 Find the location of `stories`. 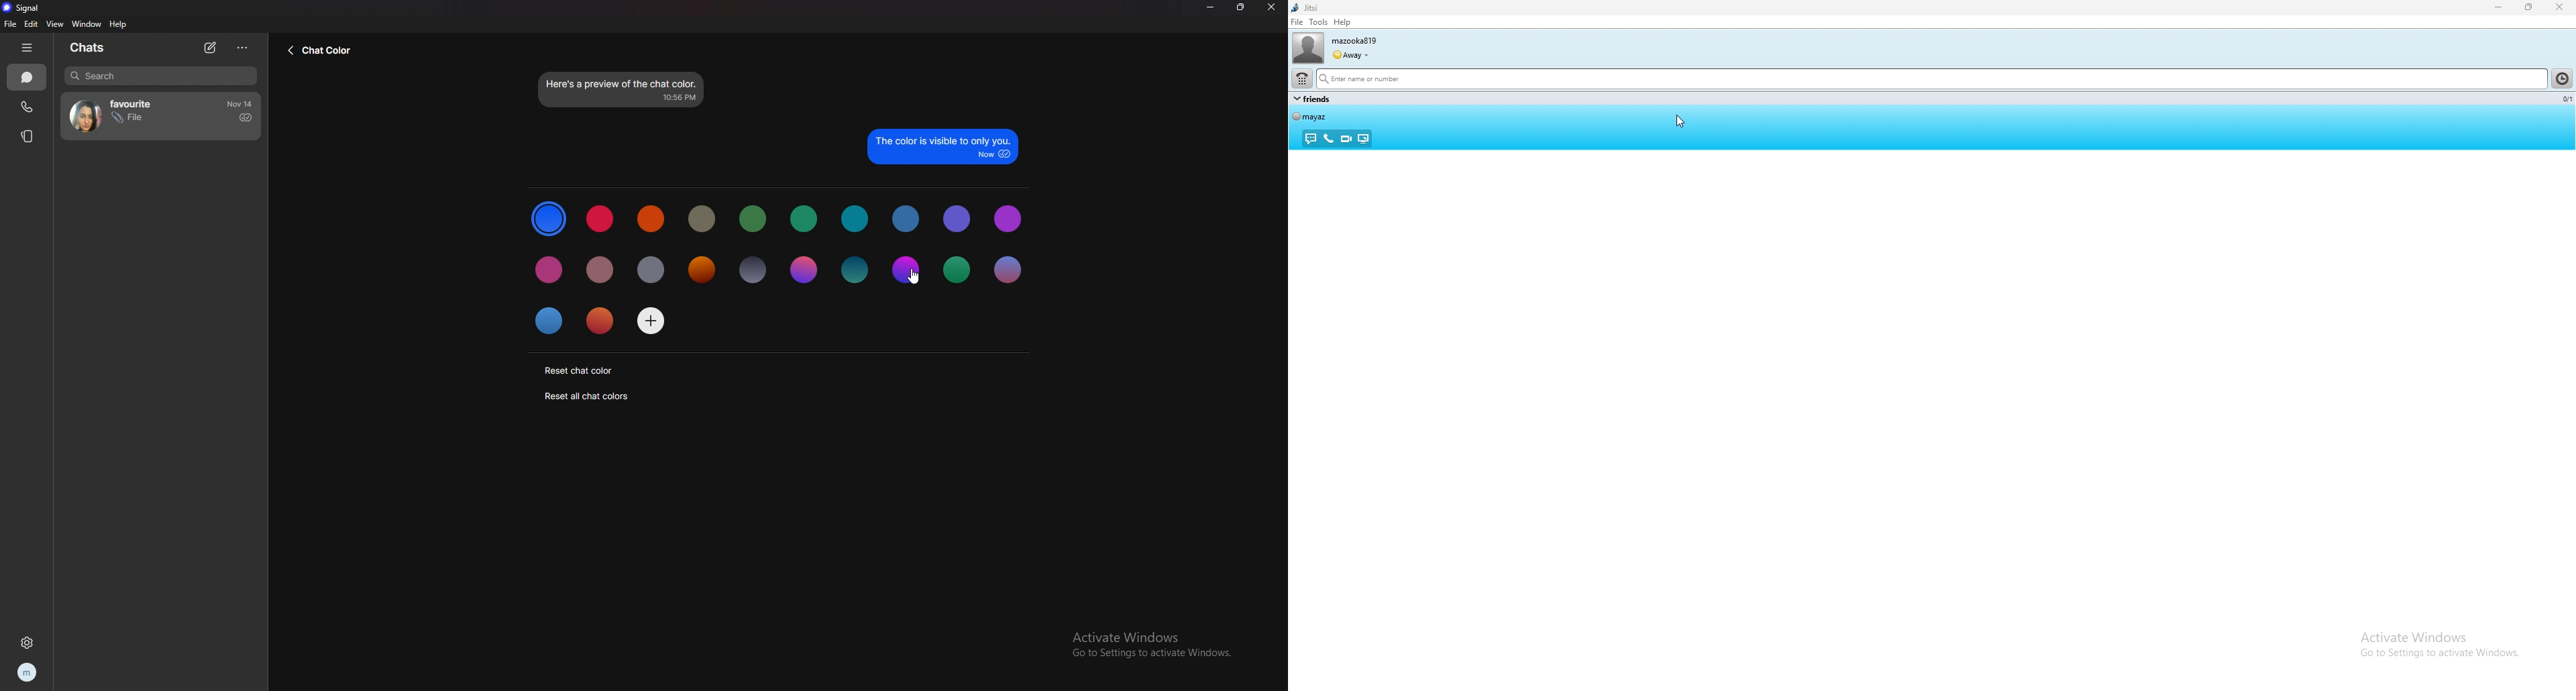

stories is located at coordinates (28, 135).